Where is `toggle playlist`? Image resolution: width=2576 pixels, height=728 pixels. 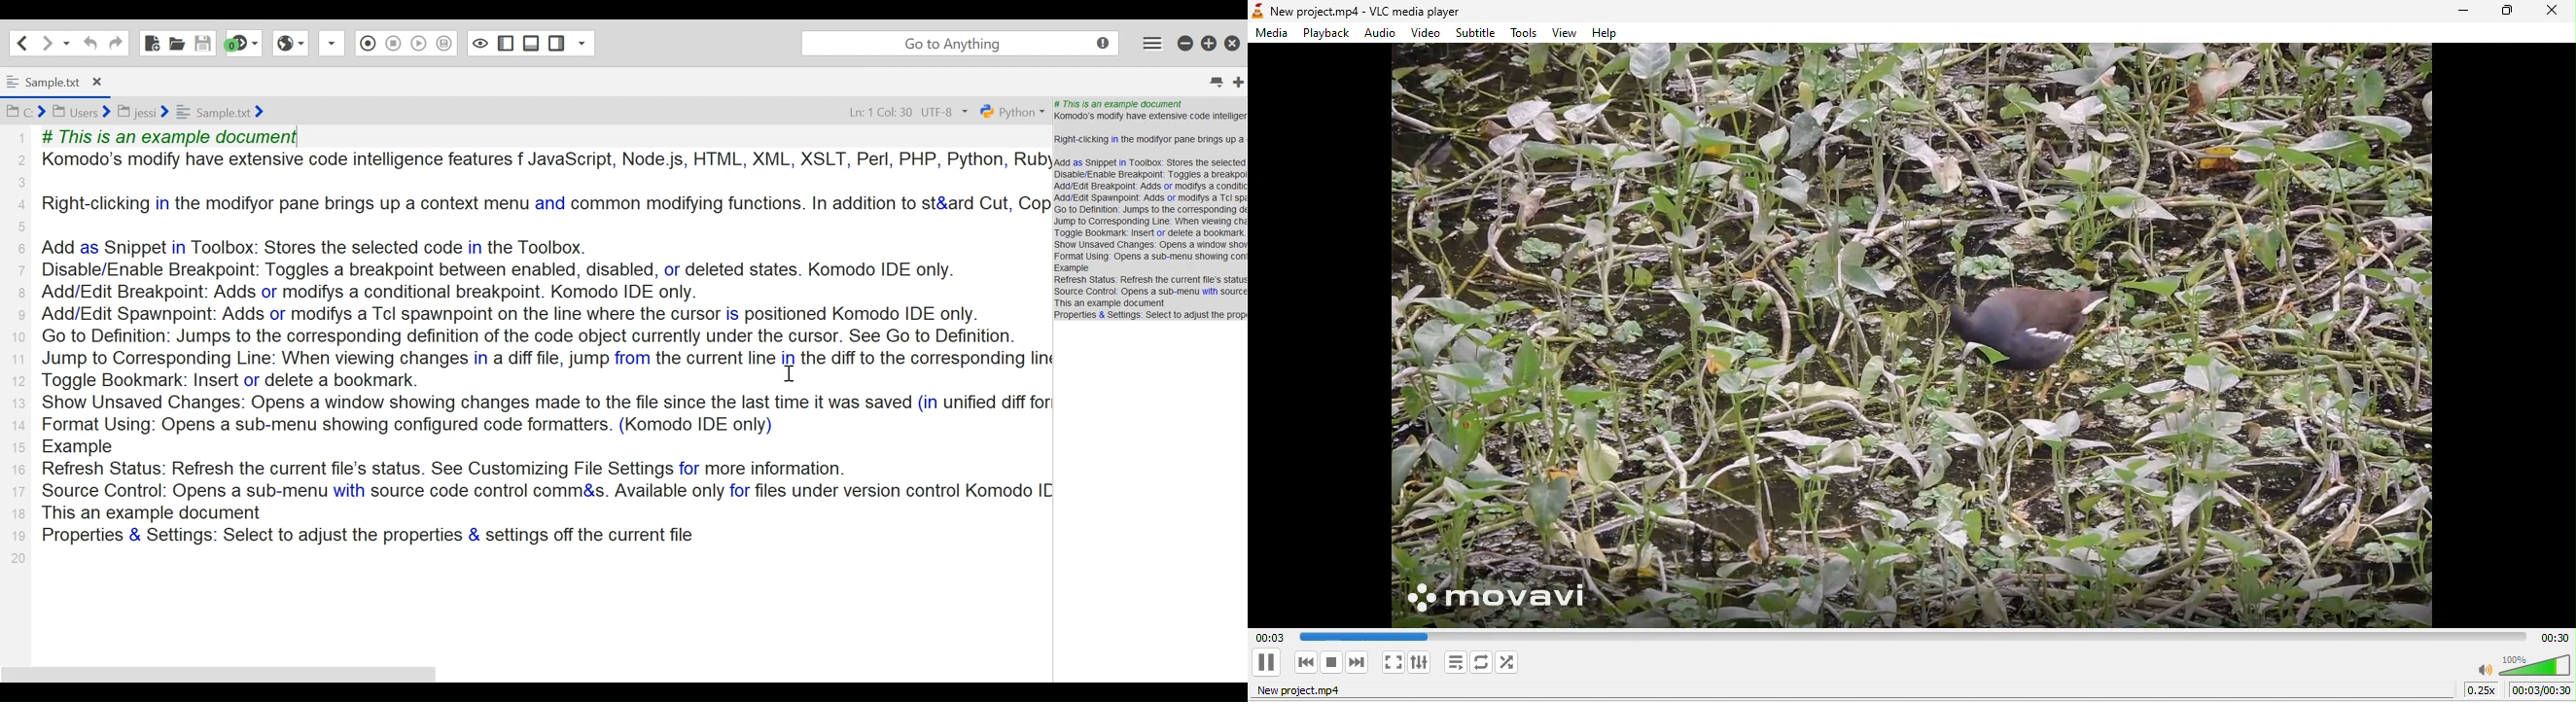
toggle playlist is located at coordinates (1454, 663).